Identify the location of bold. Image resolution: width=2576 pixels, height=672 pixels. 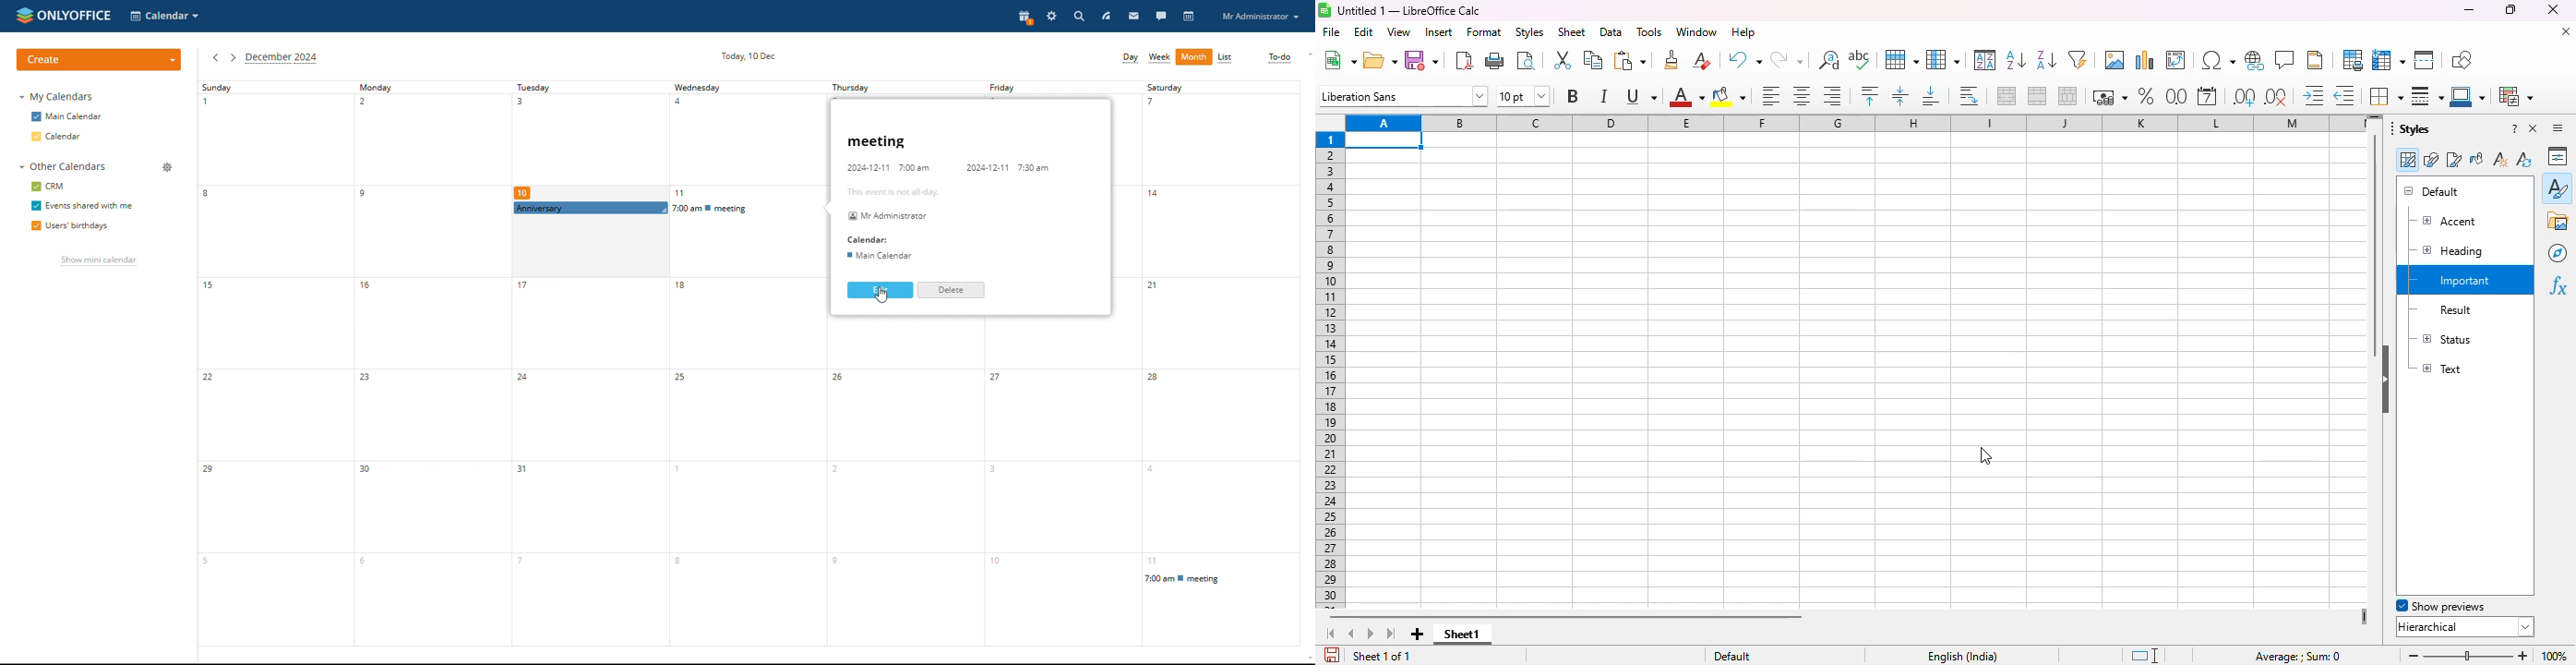
(1571, 96).